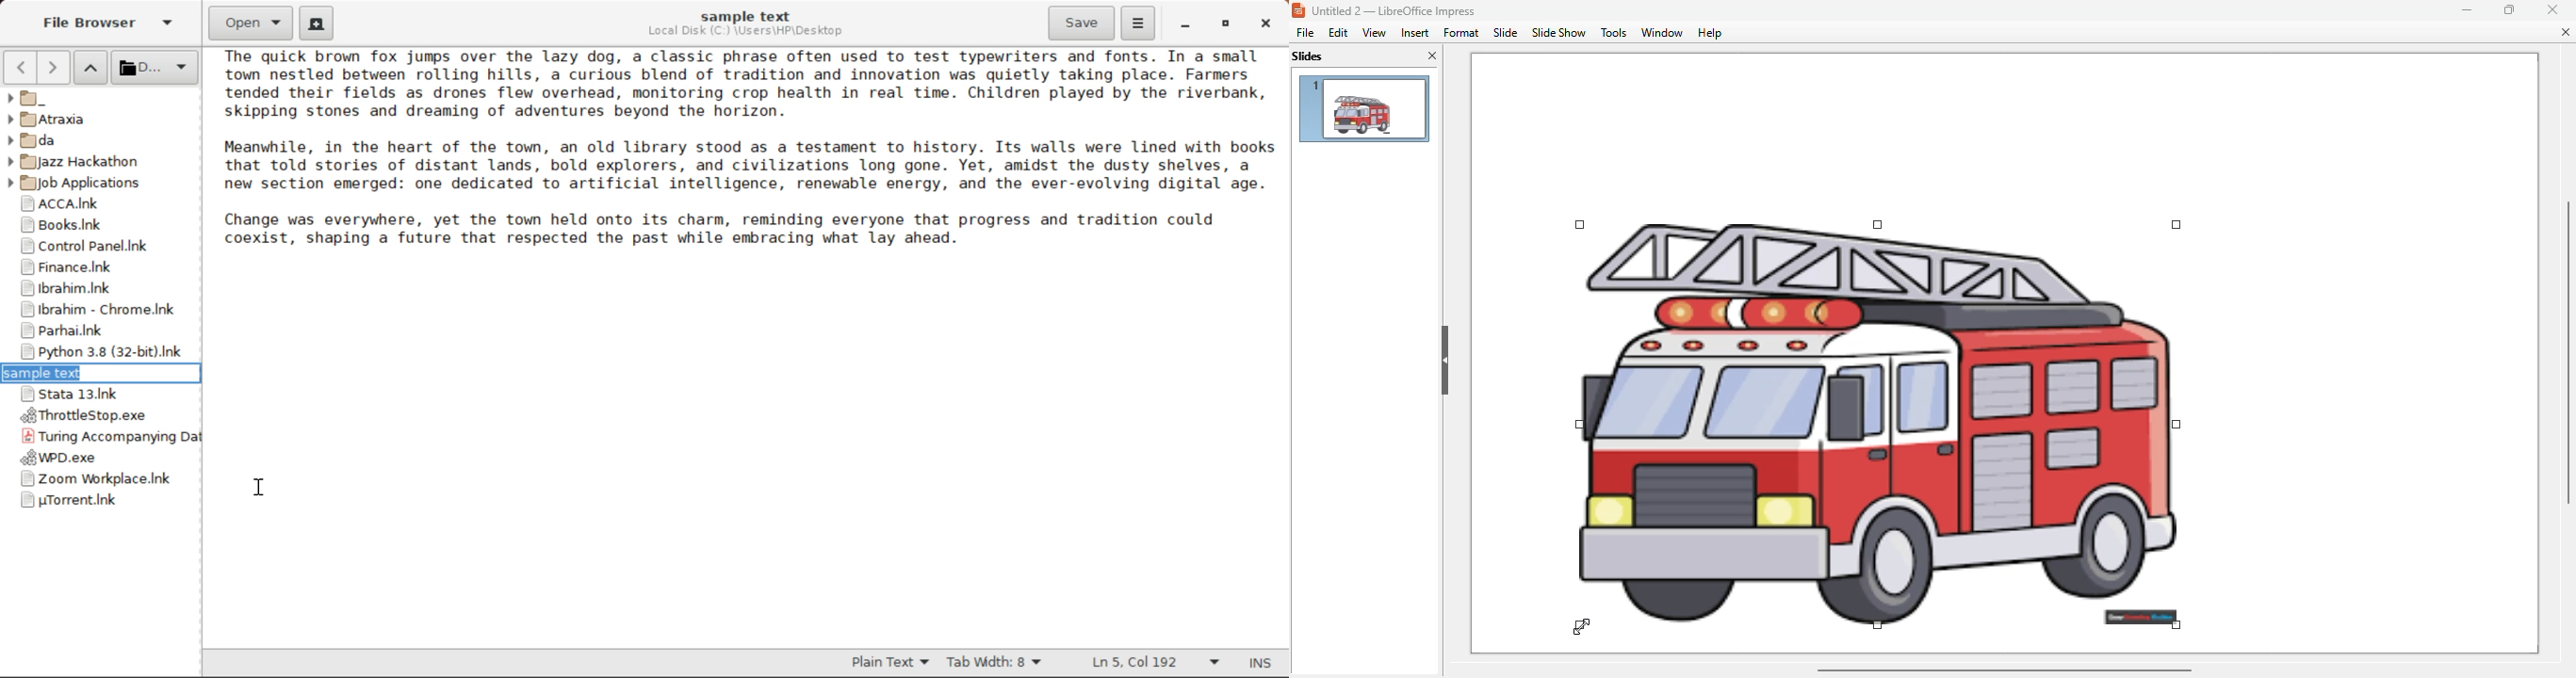 The height and width of the screenshot is (700, 2576). What do you see at coordinates (2176, 623) in the screenshot?
I see `corner handles` at bounding box center [2176, 623].